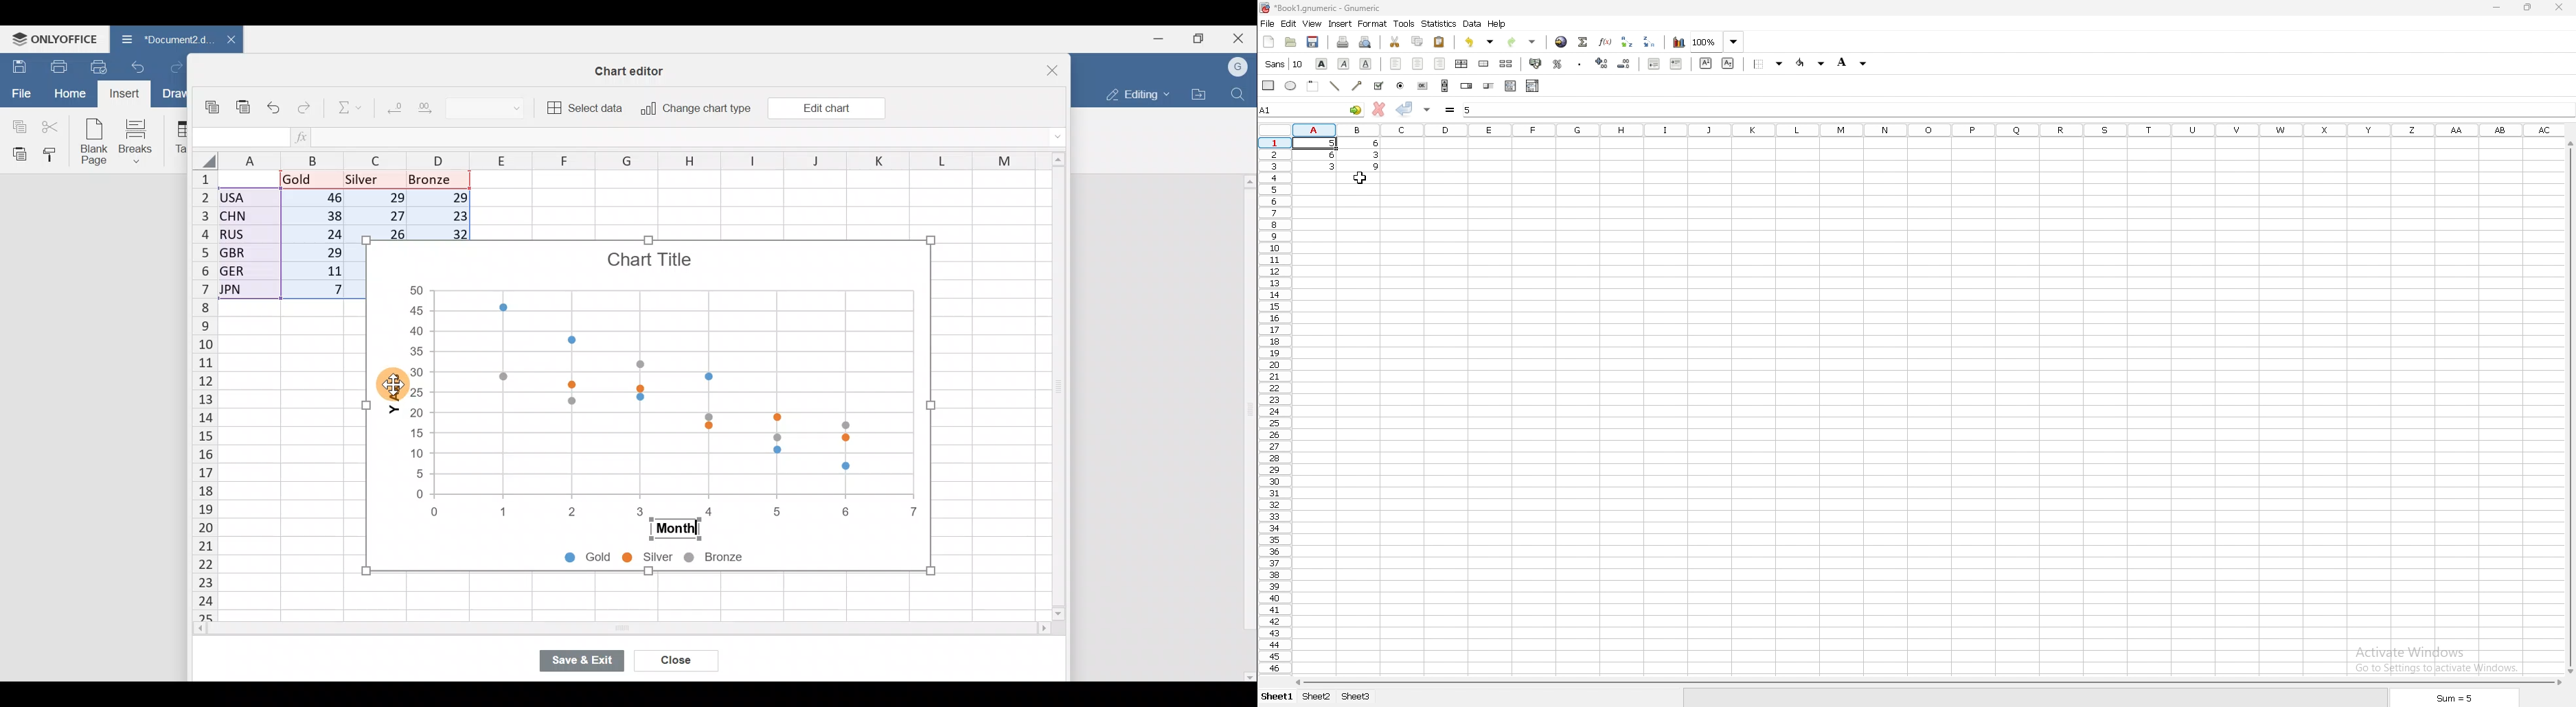 The width and height of the screenshot is (2576, 728). Describe the element at coordinates (1461, 63) in the screenshot. I see `center horizontally` at that location.